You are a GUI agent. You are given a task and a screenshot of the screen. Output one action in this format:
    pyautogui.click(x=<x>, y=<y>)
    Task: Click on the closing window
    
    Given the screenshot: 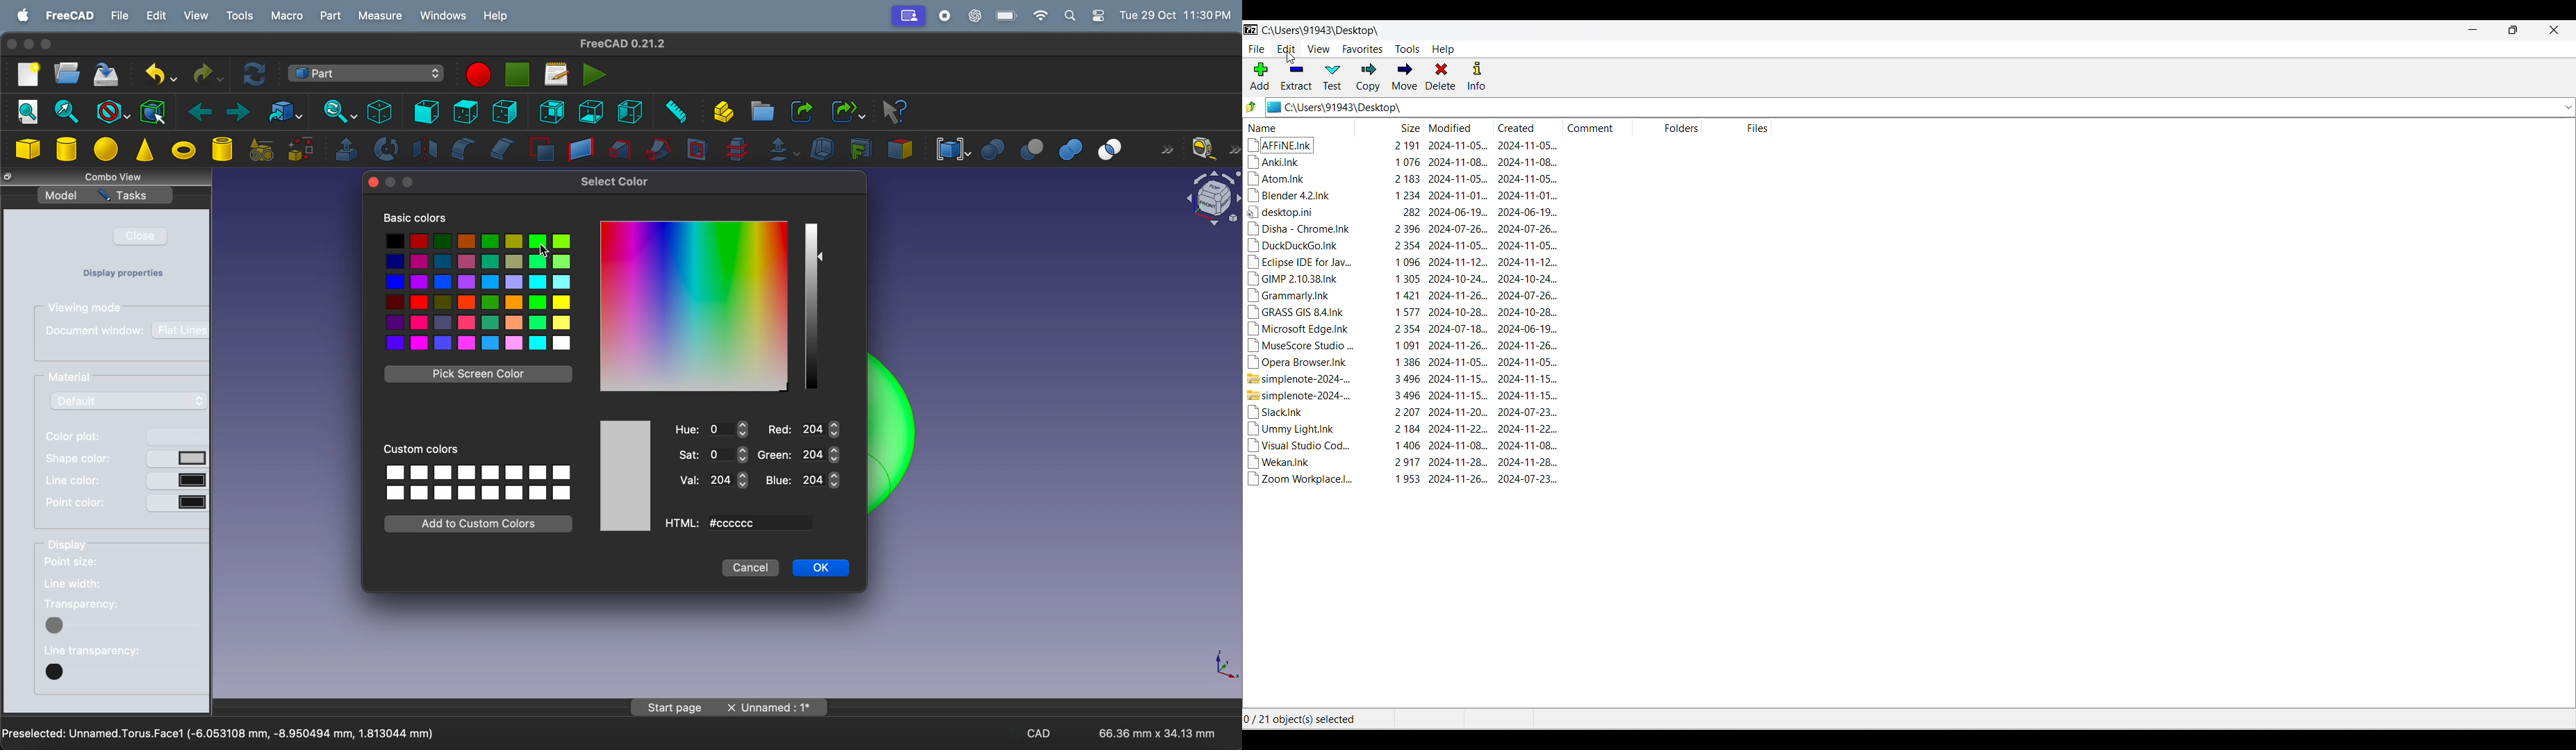 What is the action you would take?
    pyautogui.click(x=12, y=44)
    